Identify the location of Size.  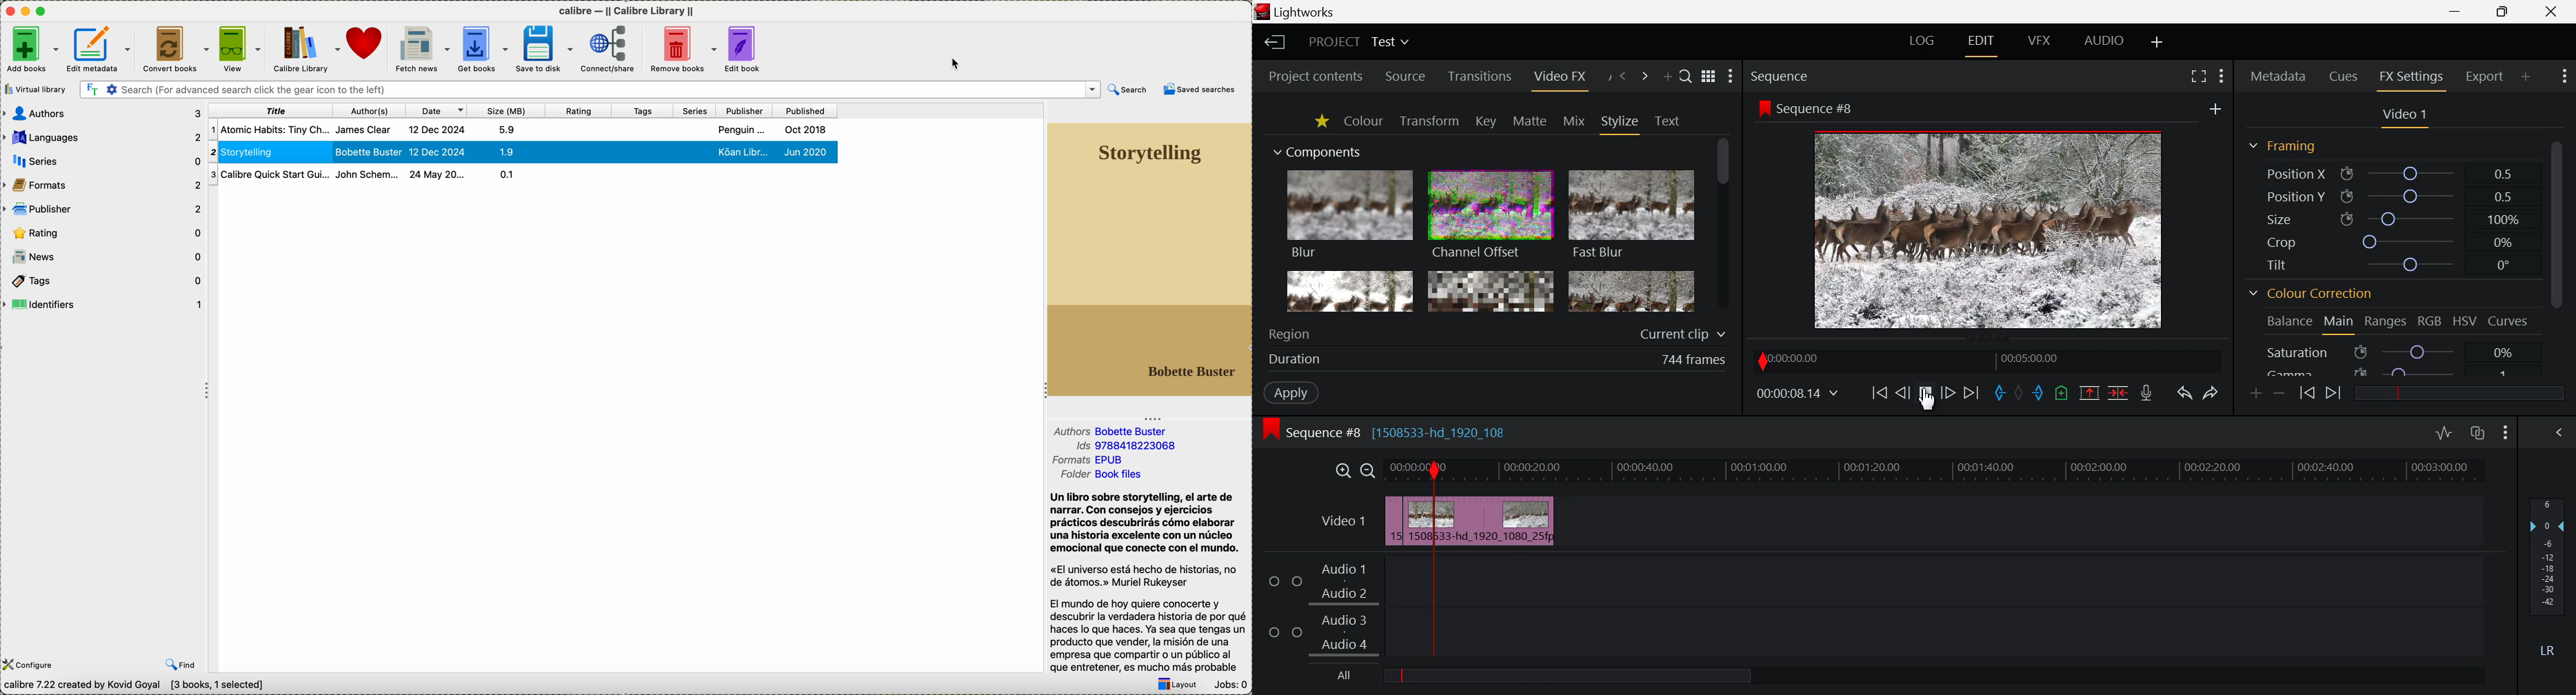
(2389, 219).